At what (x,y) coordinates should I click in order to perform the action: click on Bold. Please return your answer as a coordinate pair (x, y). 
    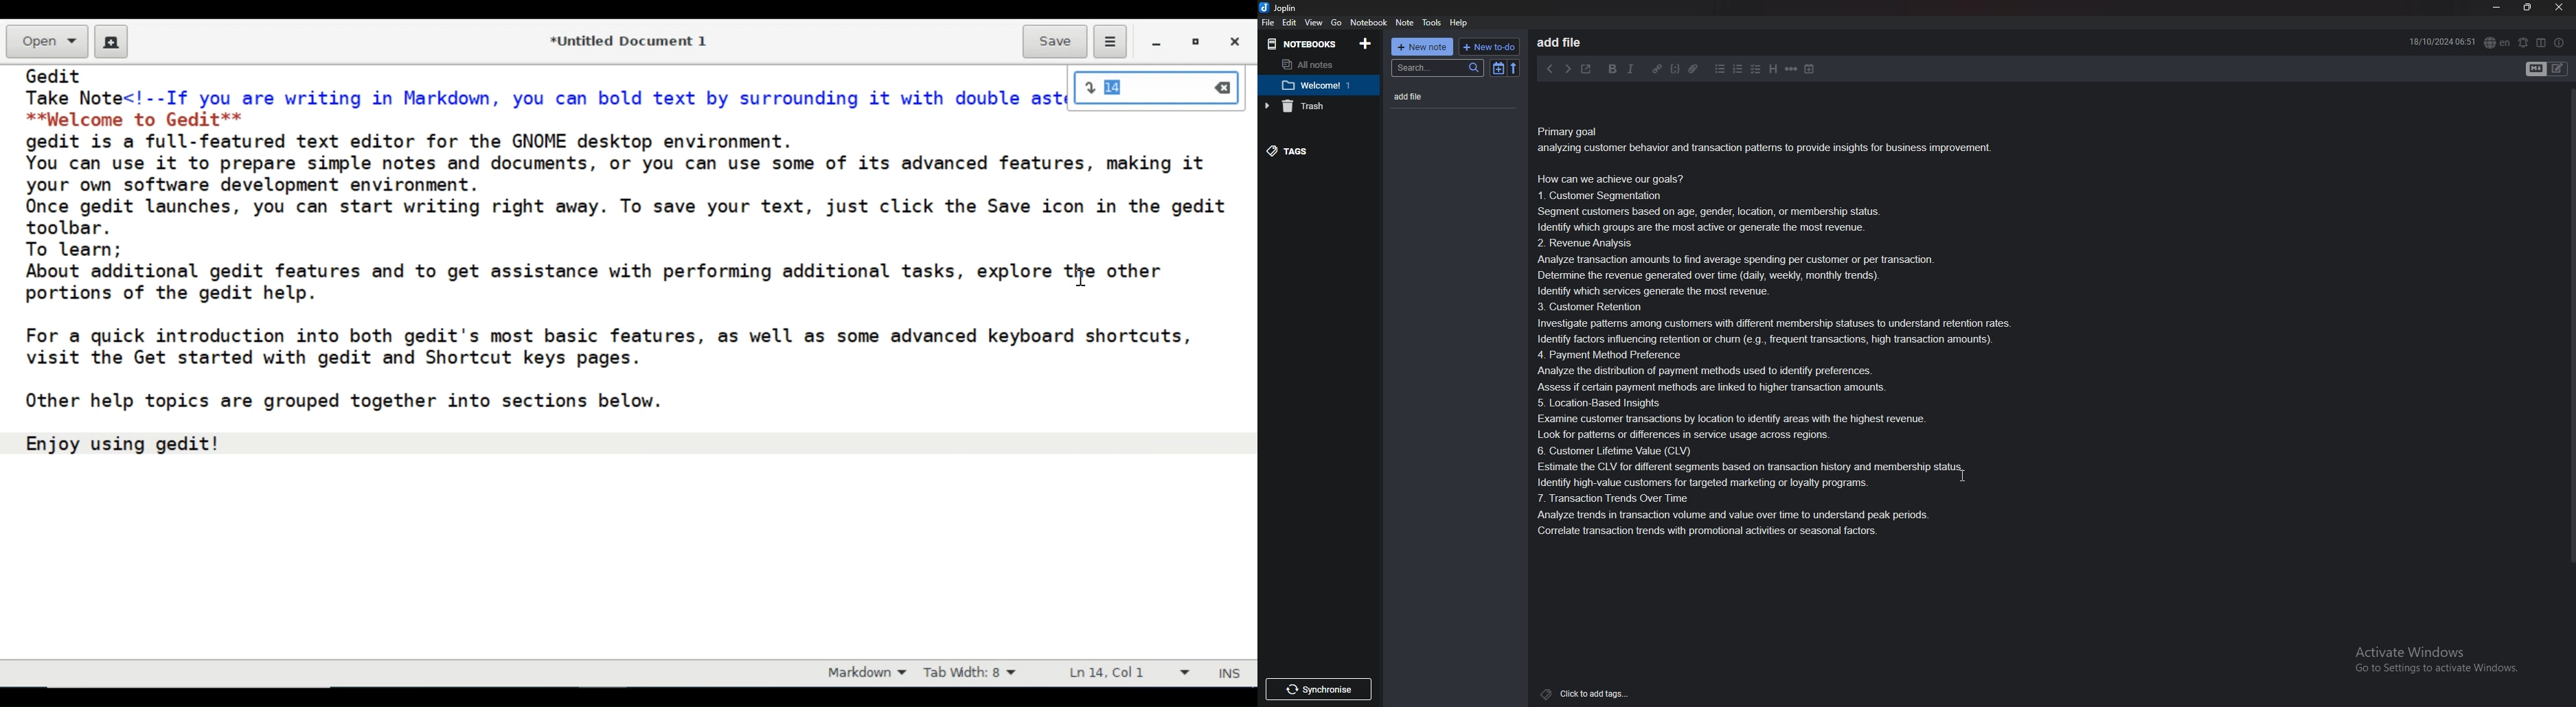
    Looking at the image, I should click on (1613, 69).